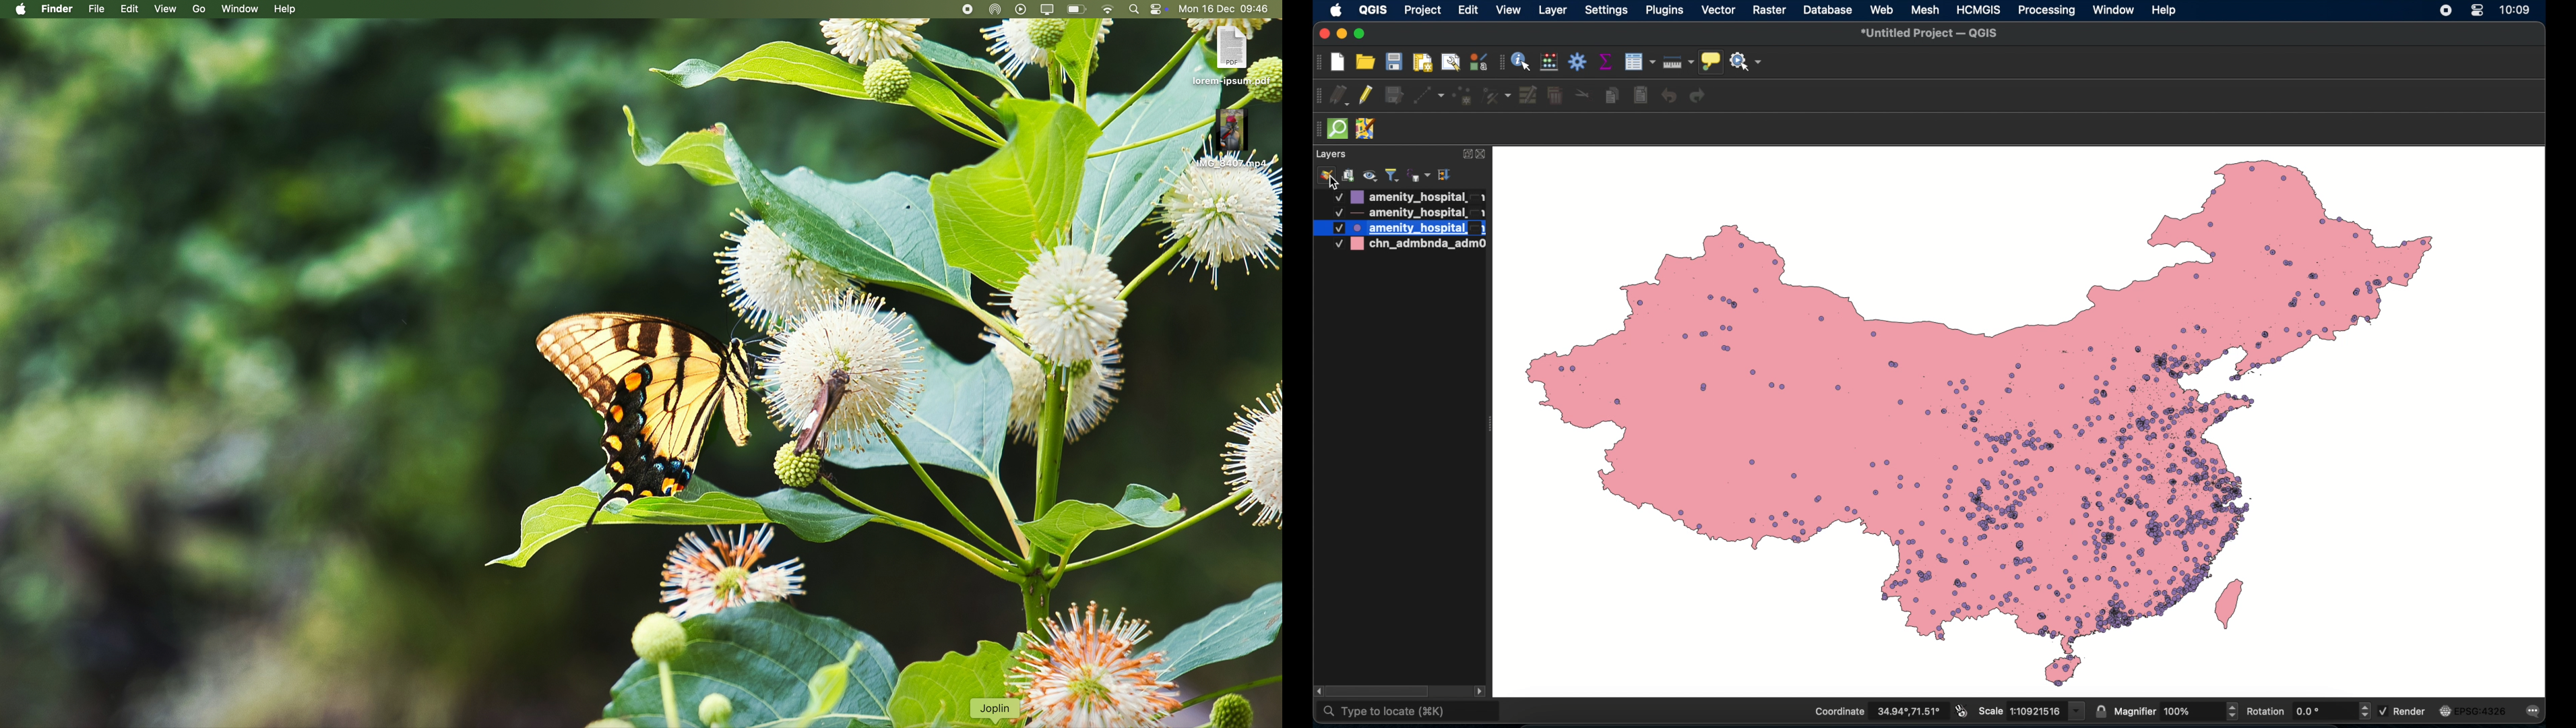 The width and height of the screenshot is (2576, 728). What do you see at coordinates (1926, 34) in the screenshot?
I see `untitled project - QGIS` at bounding box center [1926, 34].